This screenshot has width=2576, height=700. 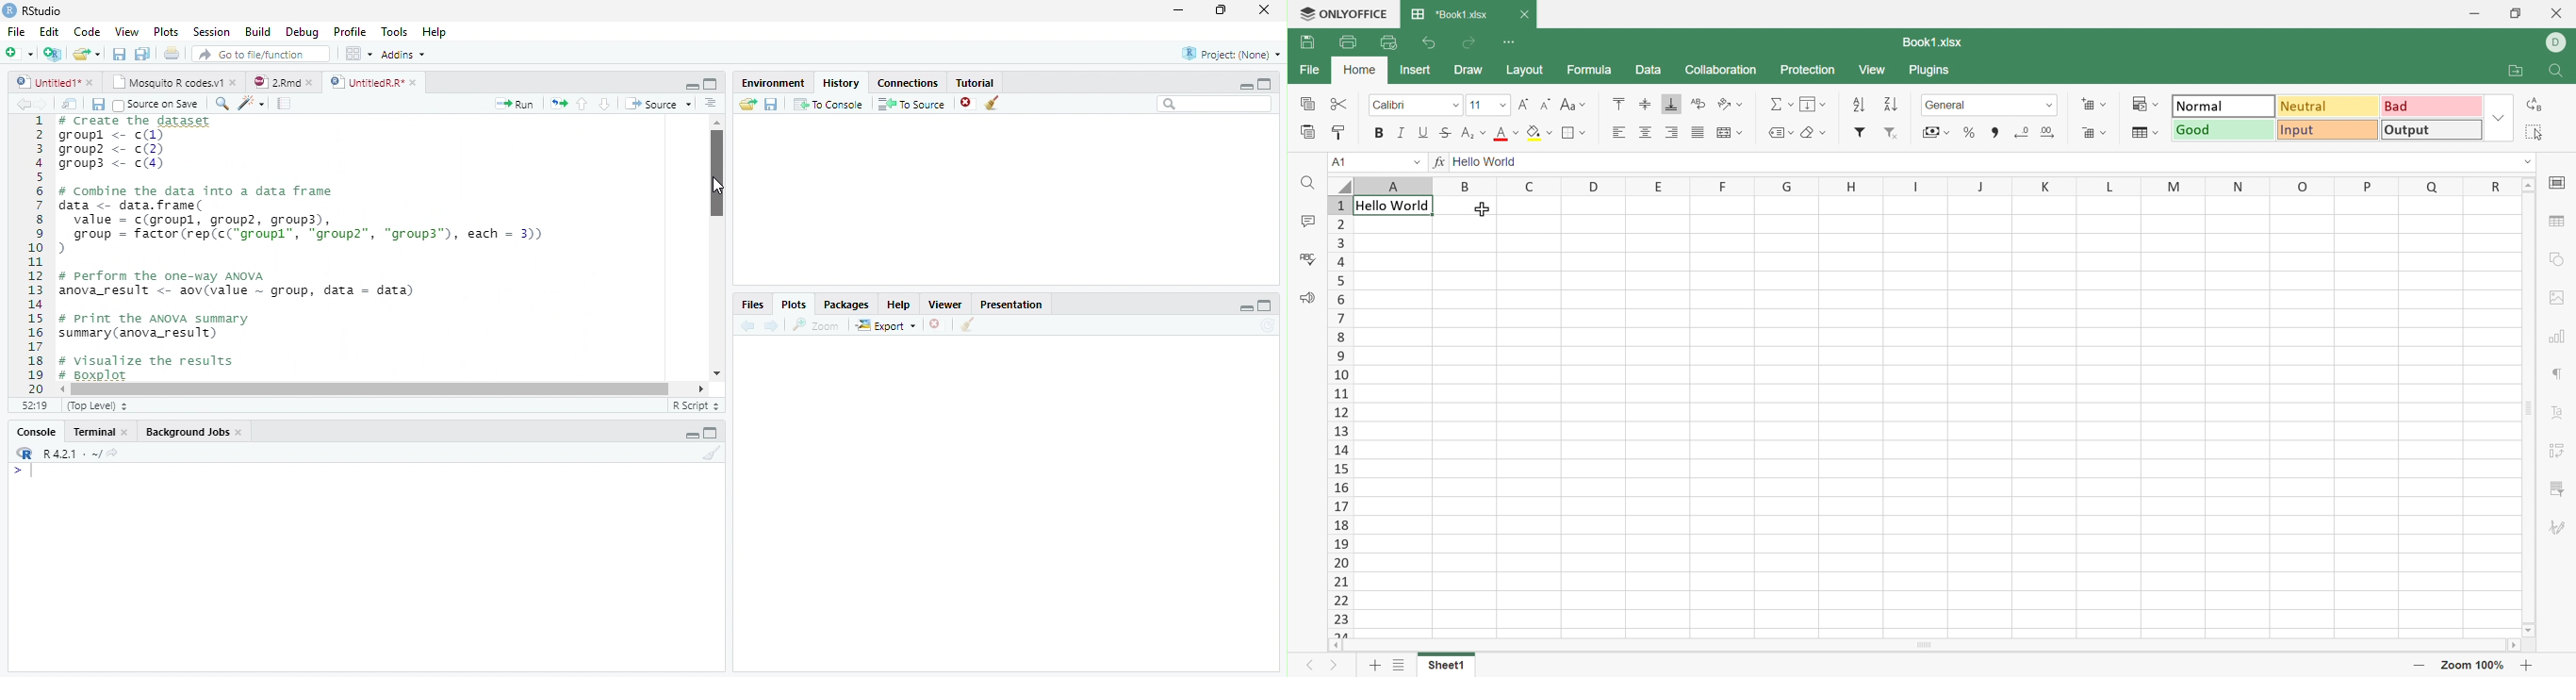 What do you see at coordinates (252, 105) in the screenshot?
I see `Magic code` at bounding box center [252, 105].